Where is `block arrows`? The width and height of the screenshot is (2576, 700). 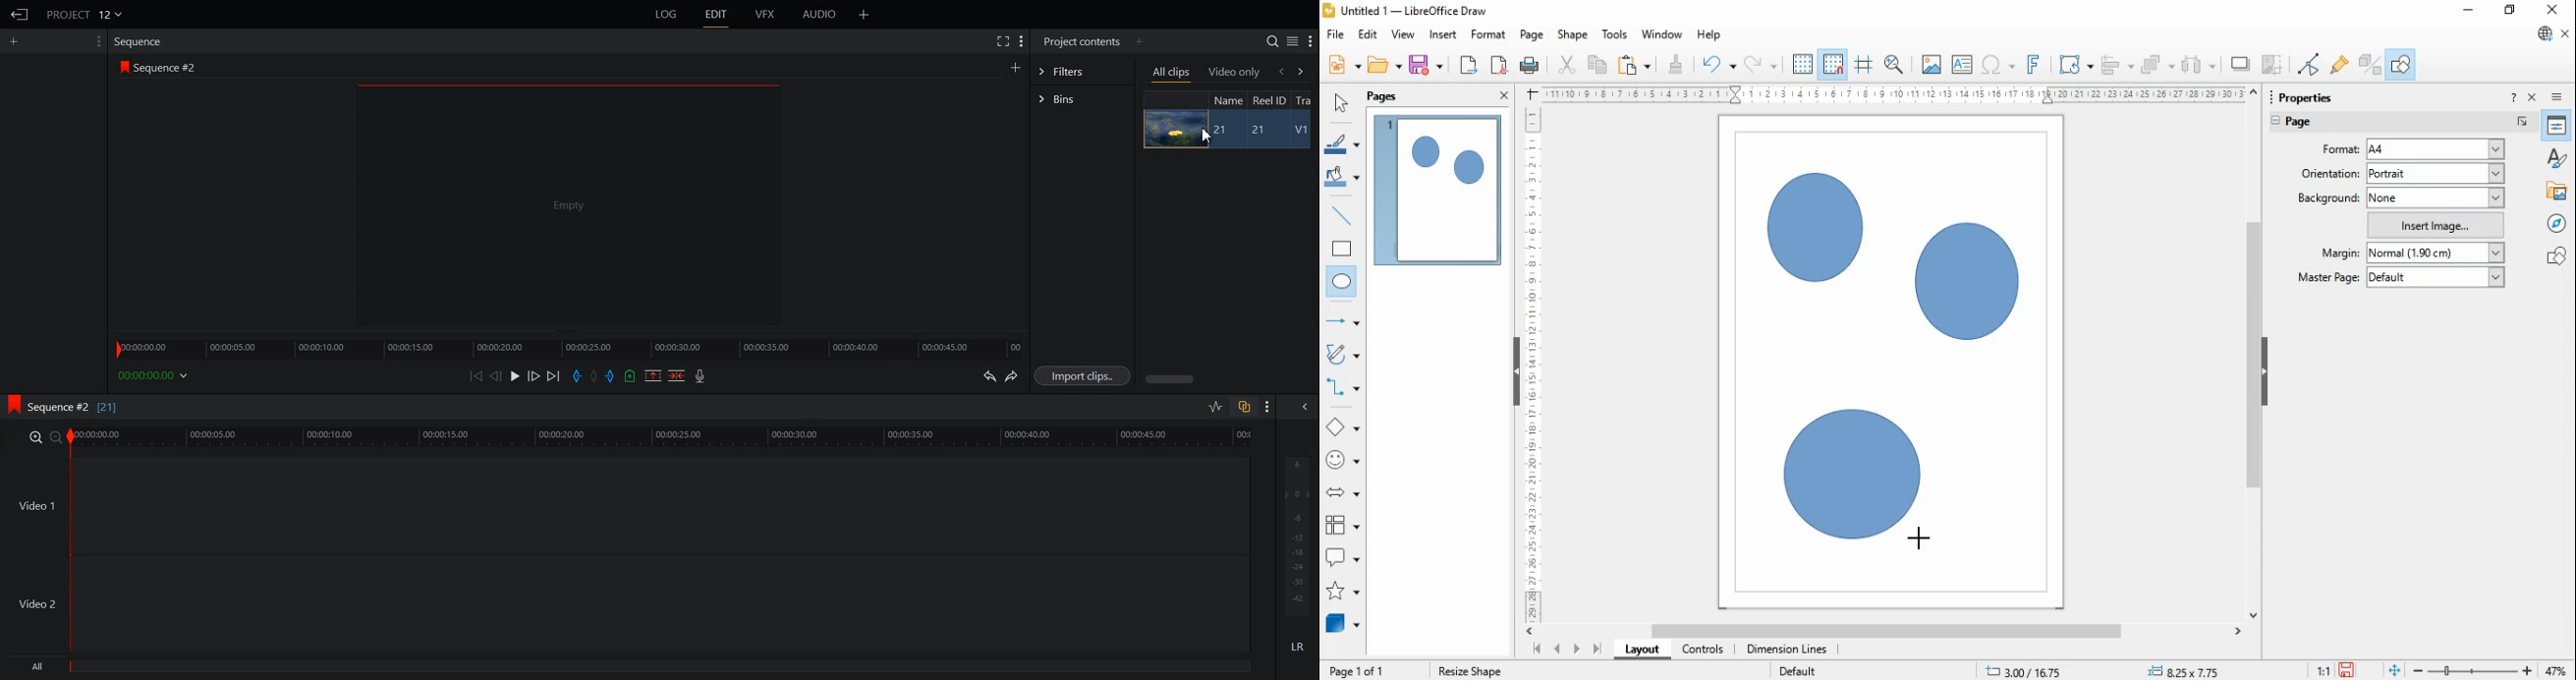
block arrows is located at coordinates (1345, 494).